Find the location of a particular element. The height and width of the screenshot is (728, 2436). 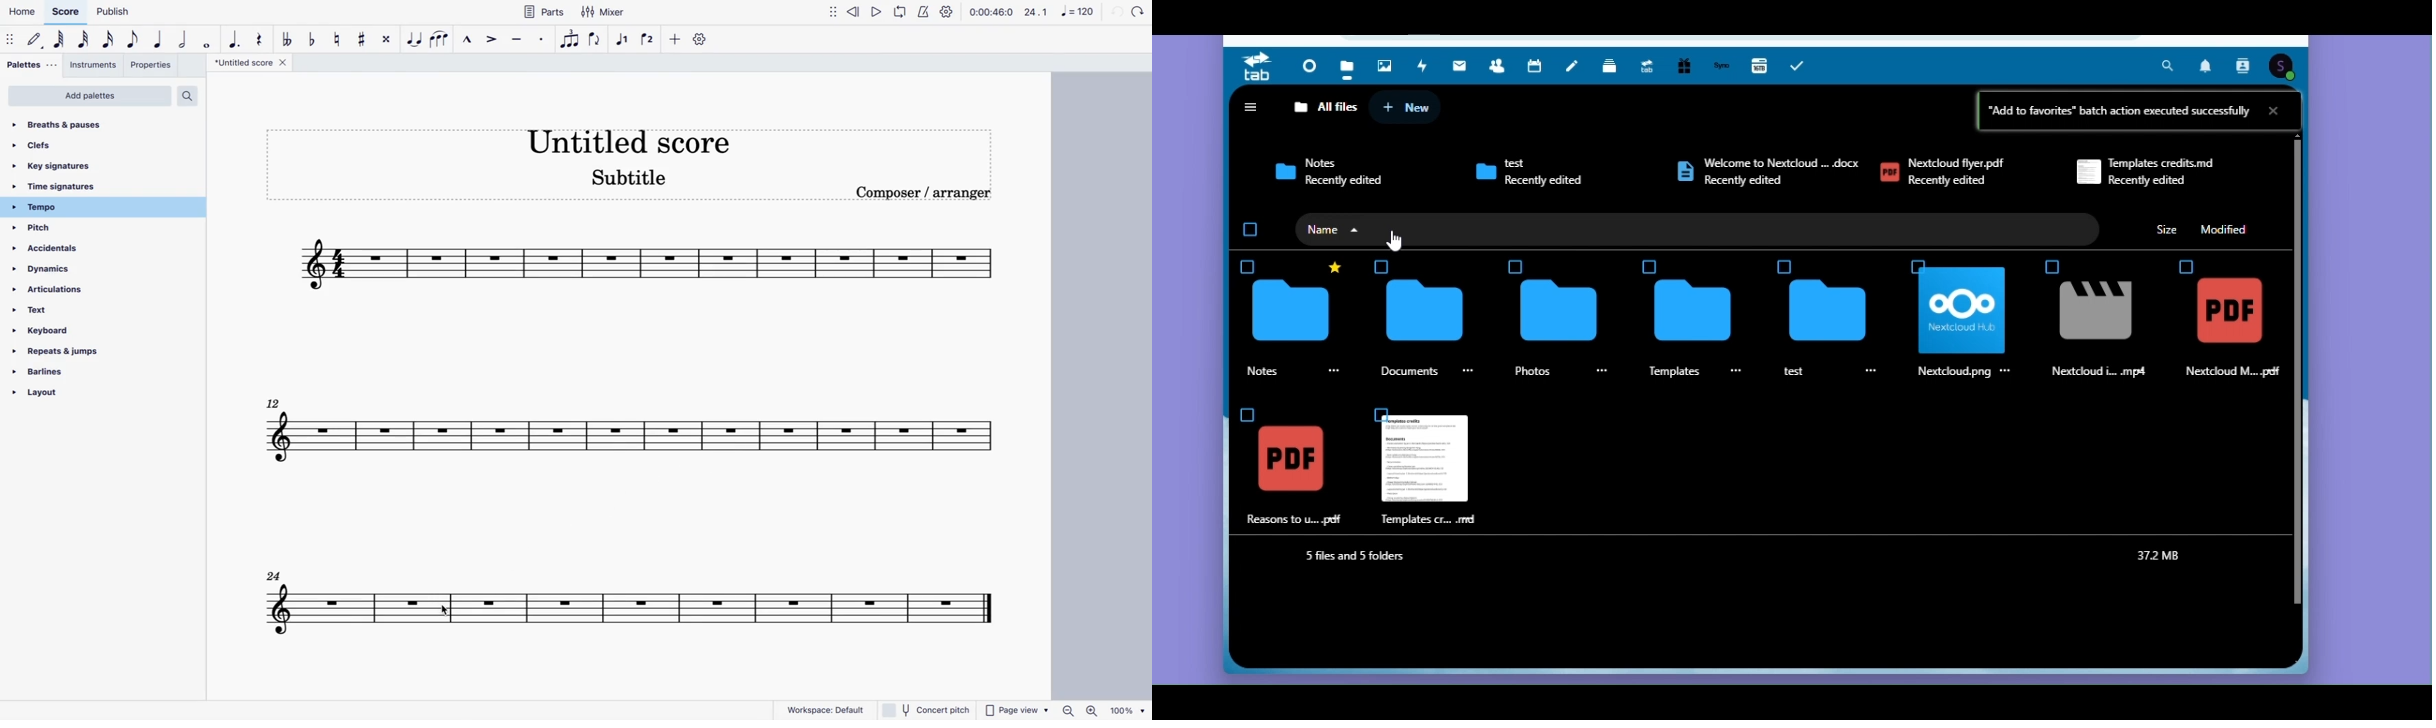

Test is located at coordinates (1544, 165).